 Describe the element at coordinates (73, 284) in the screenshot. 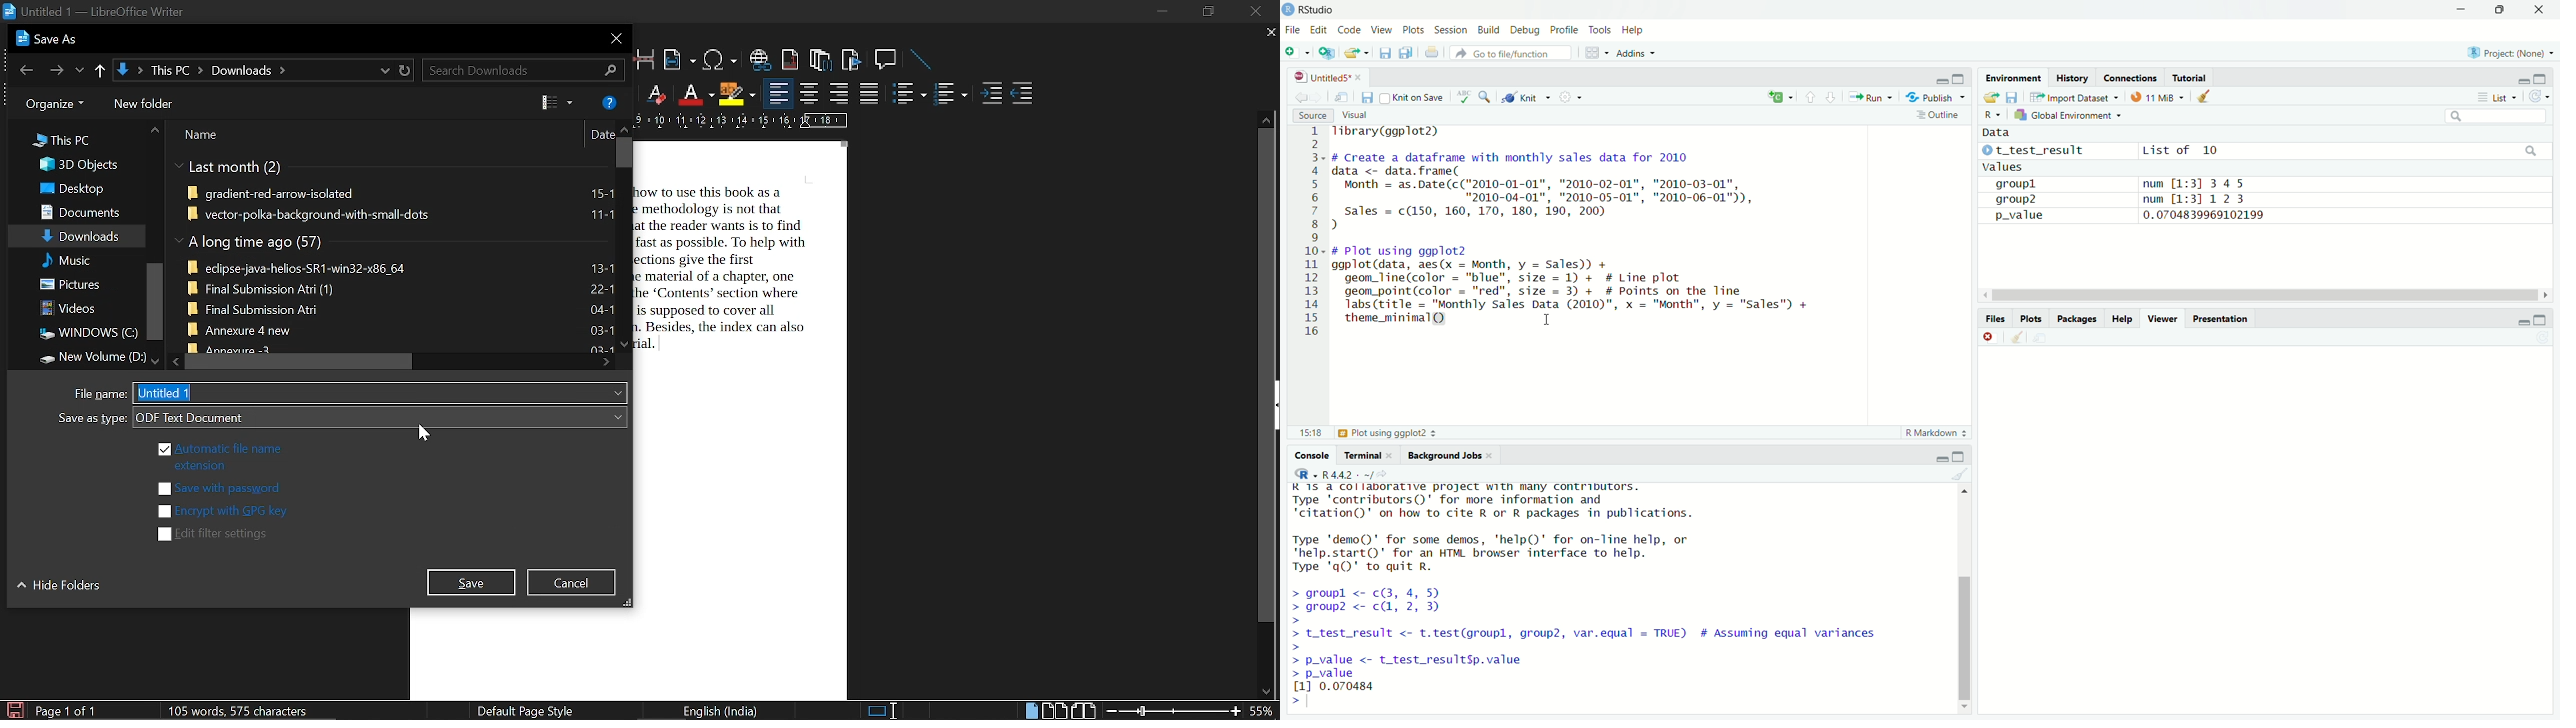

I see `Pictures` at that location.